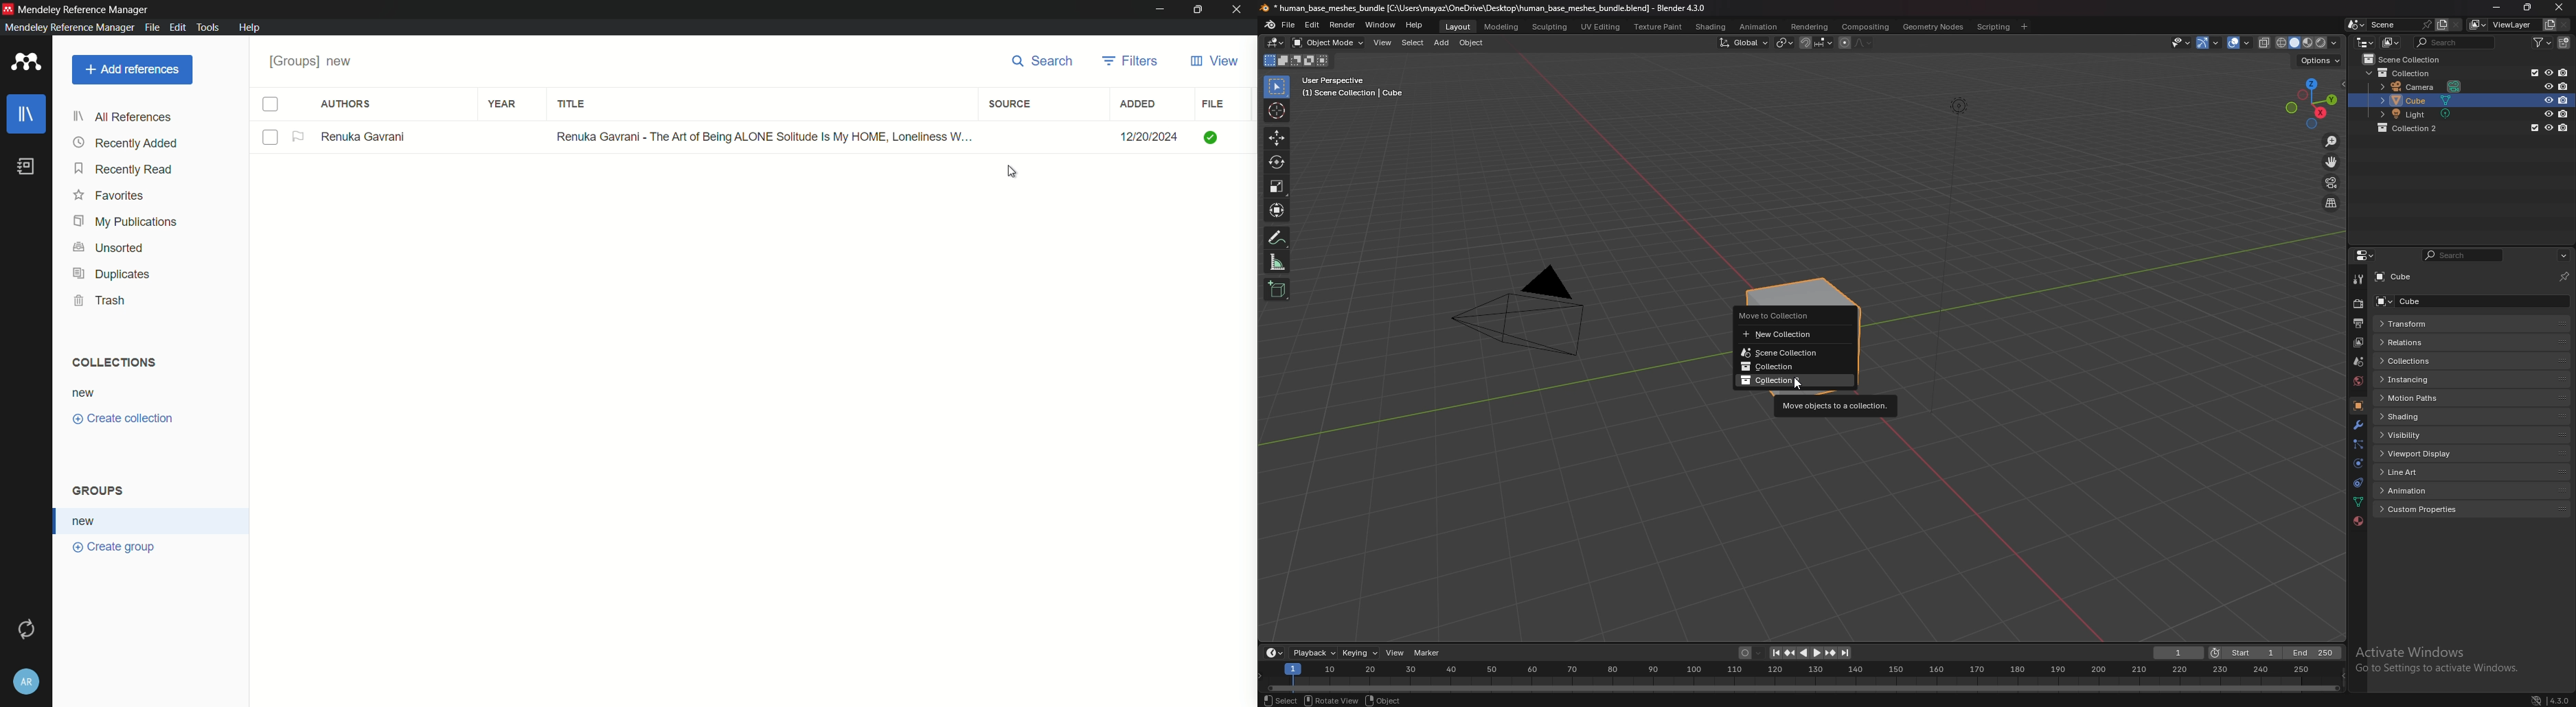 The width and height of the screenshot is (2576, 728). What do you see at coordinates (126, 143) in the screenshot?
I see `recently added` at bounding box center [126, 143].